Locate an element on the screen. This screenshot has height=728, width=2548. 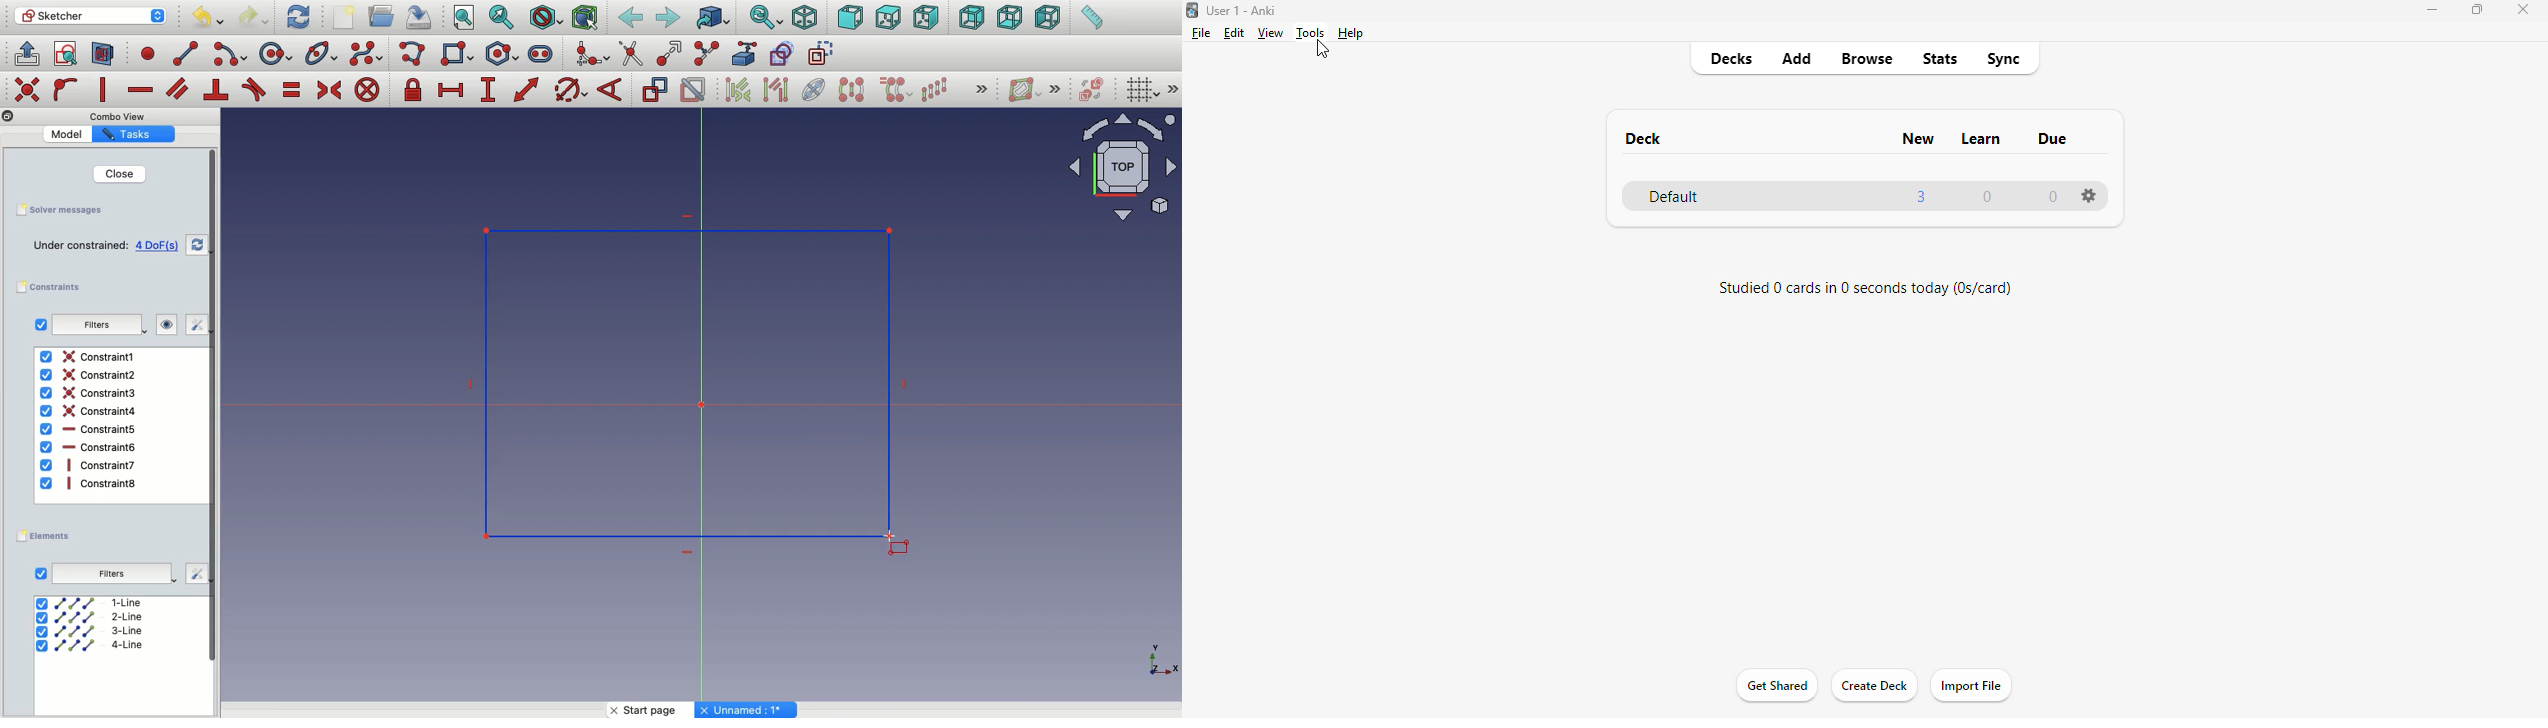
Fit all is located at coordinates (463, 19).